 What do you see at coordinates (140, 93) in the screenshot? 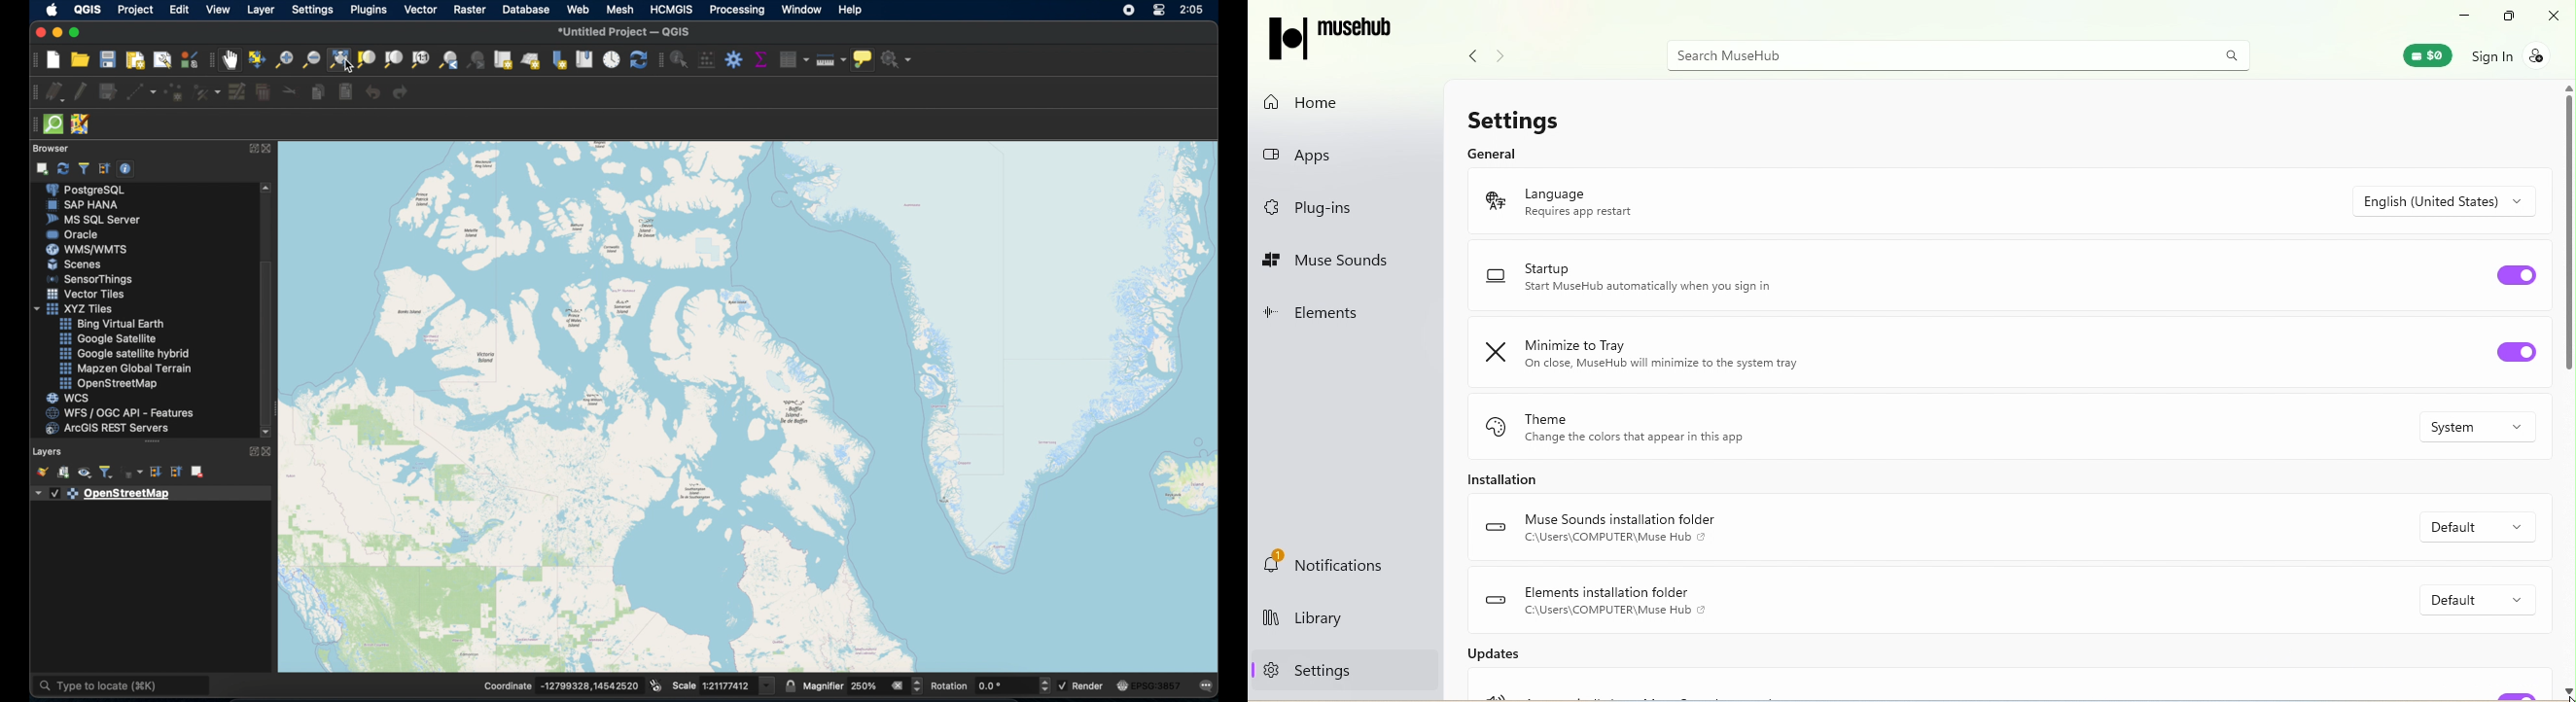
I see `digitize with segment` at bounding box center [140, 93].